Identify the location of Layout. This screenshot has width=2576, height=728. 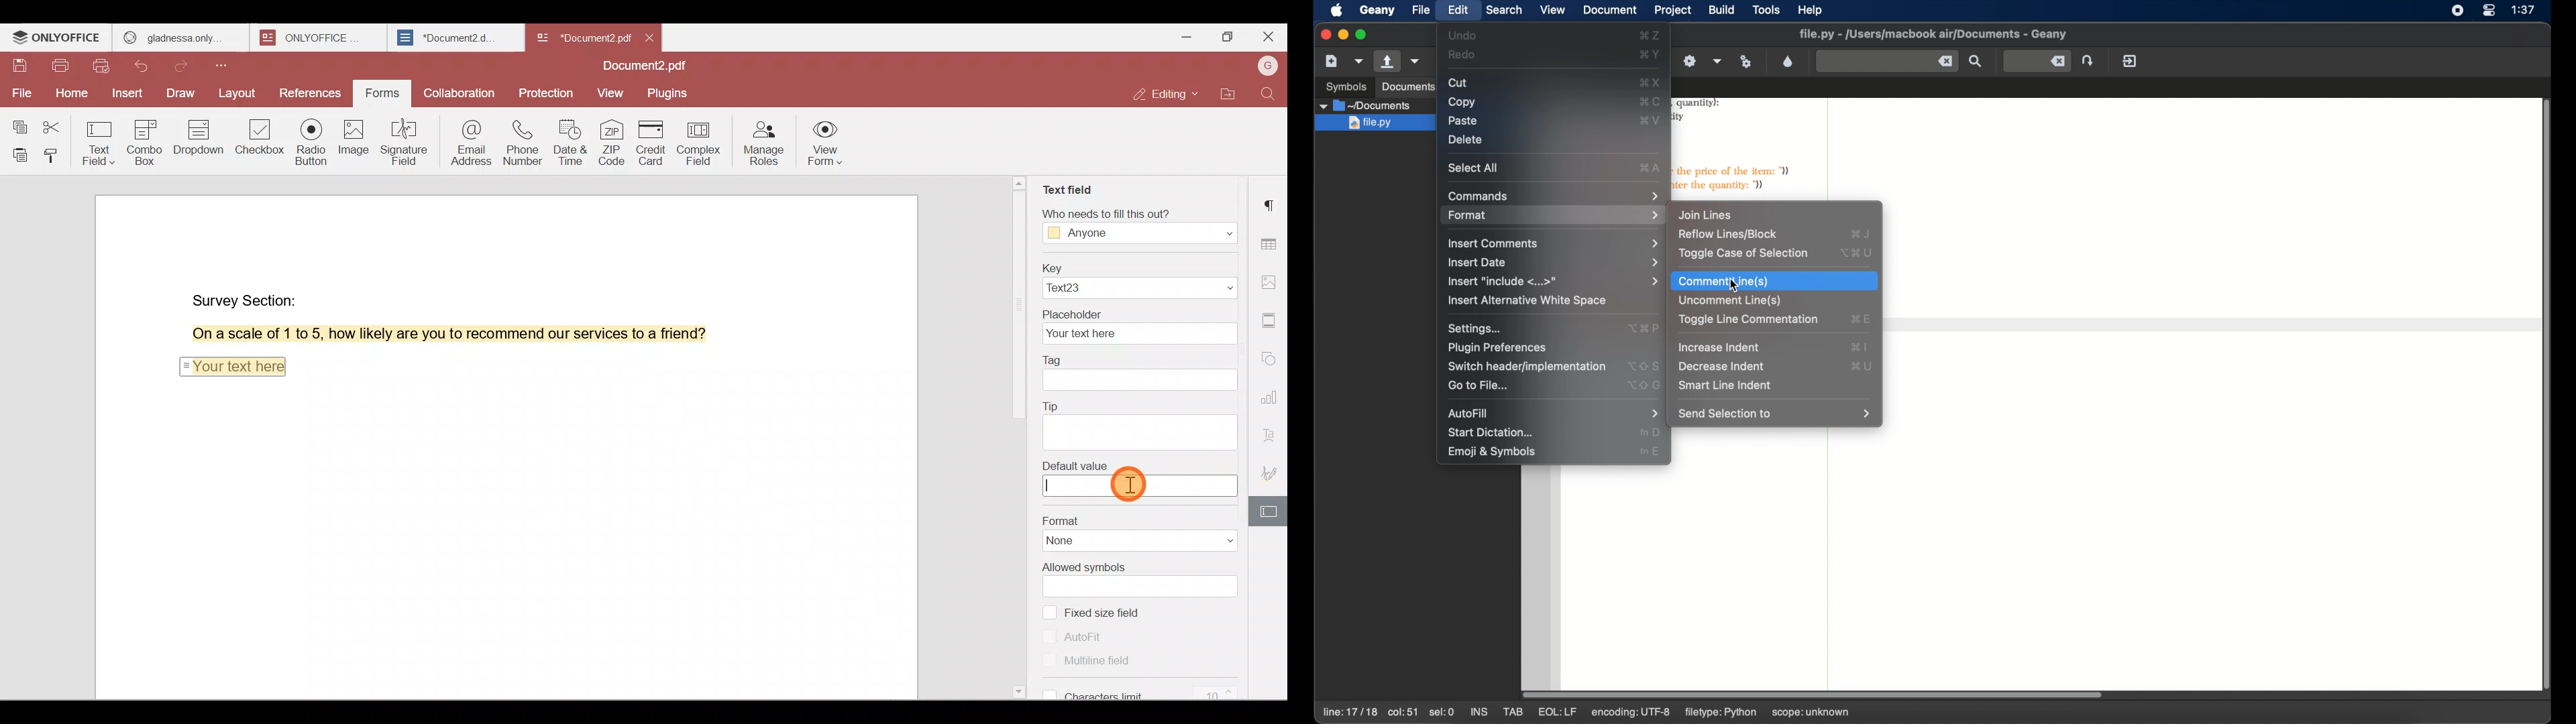
(237, 94).